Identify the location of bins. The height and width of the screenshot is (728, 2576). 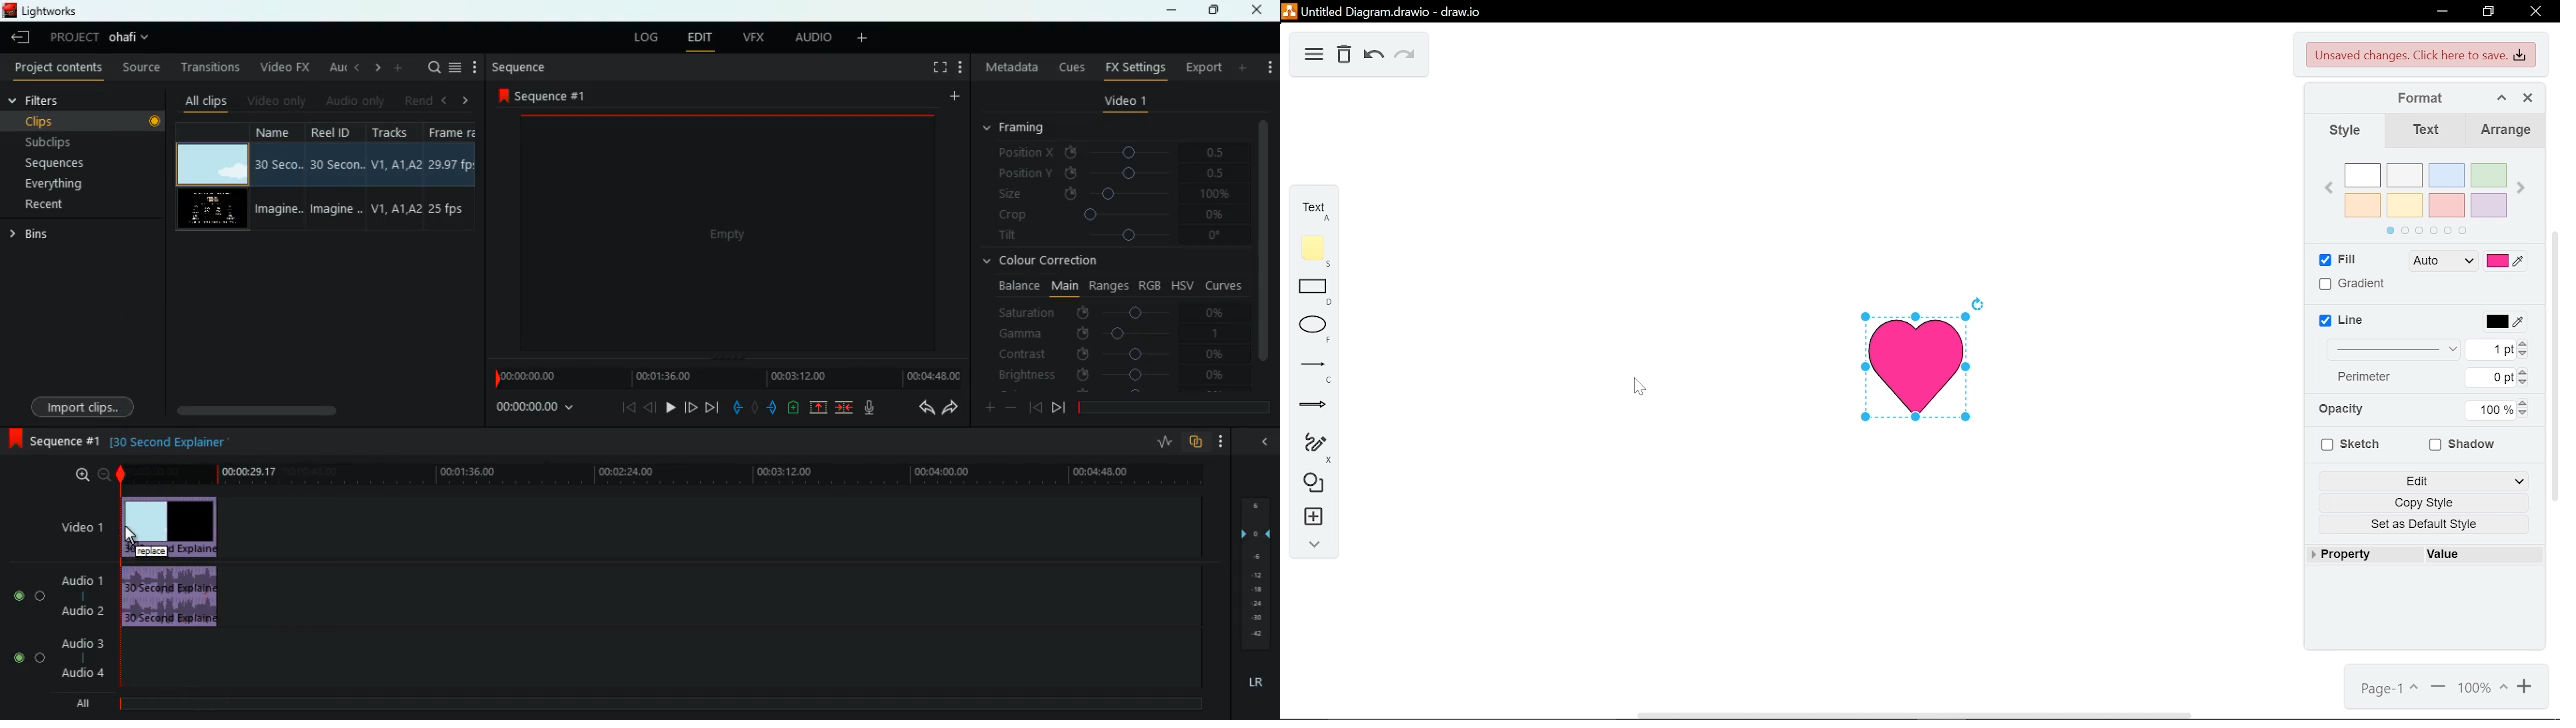
(36, 237).